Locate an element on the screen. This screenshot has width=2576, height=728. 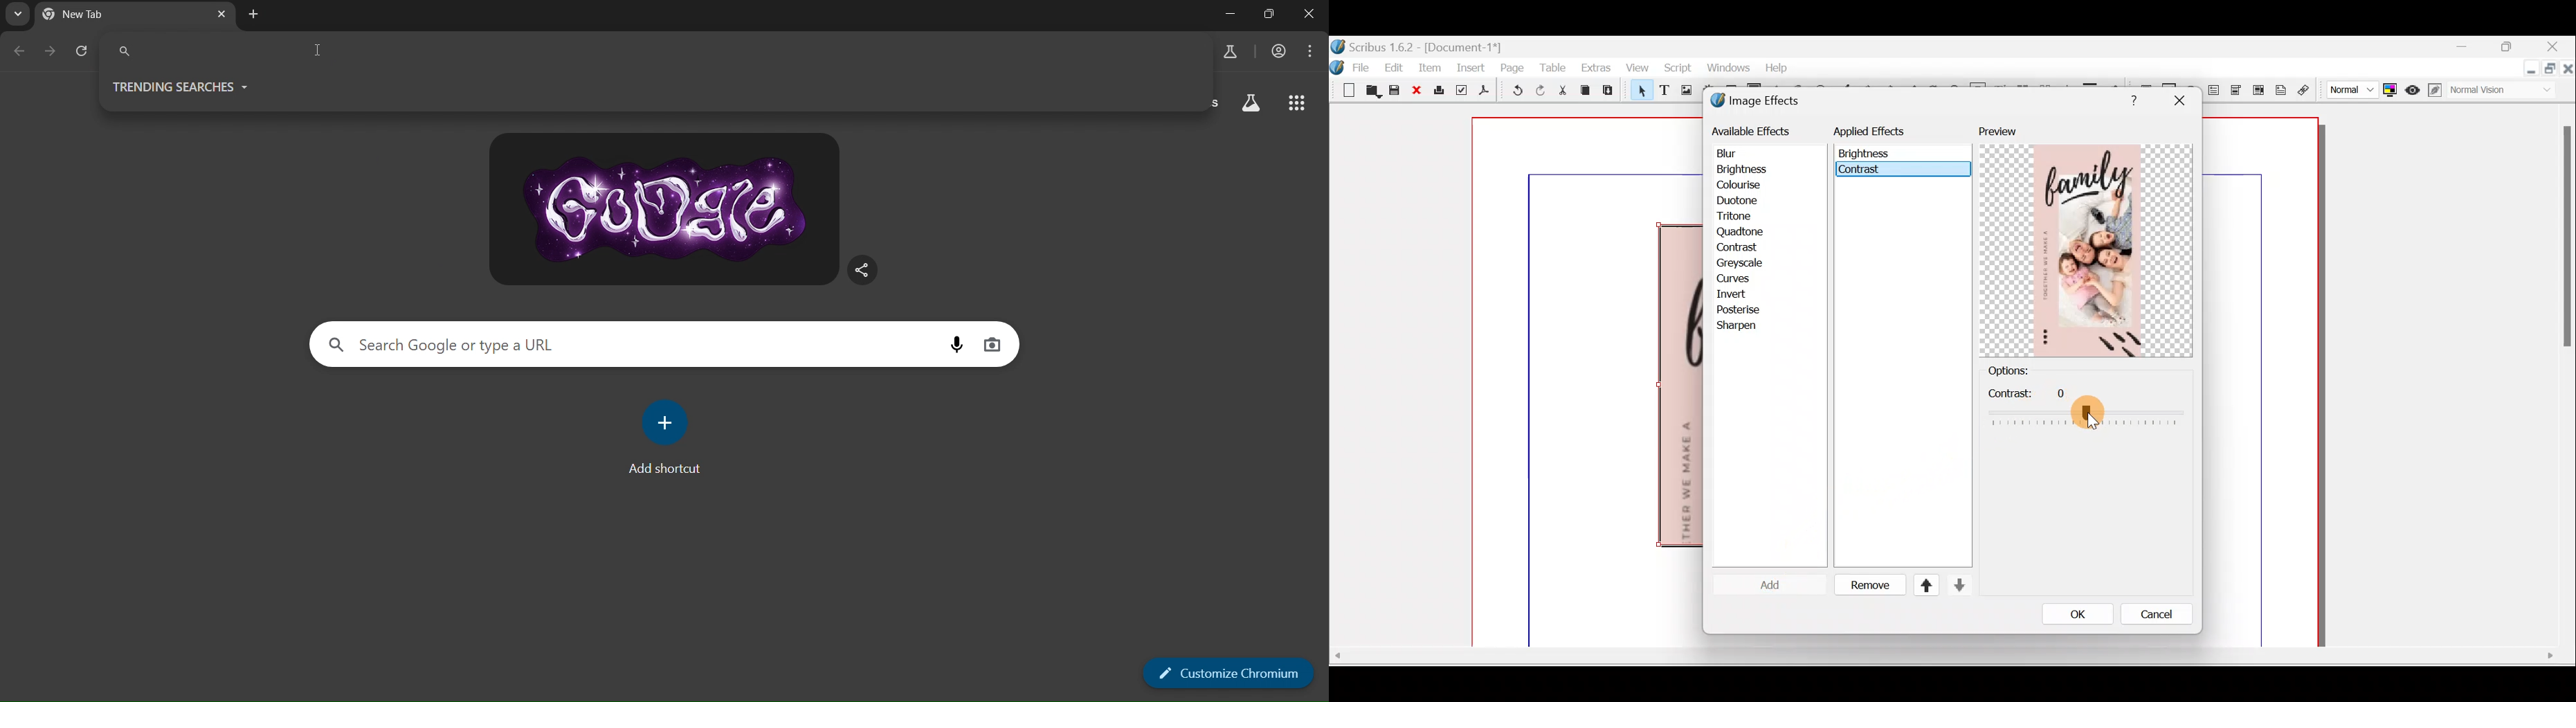
Cursor is located at coordinates (2090, 420).